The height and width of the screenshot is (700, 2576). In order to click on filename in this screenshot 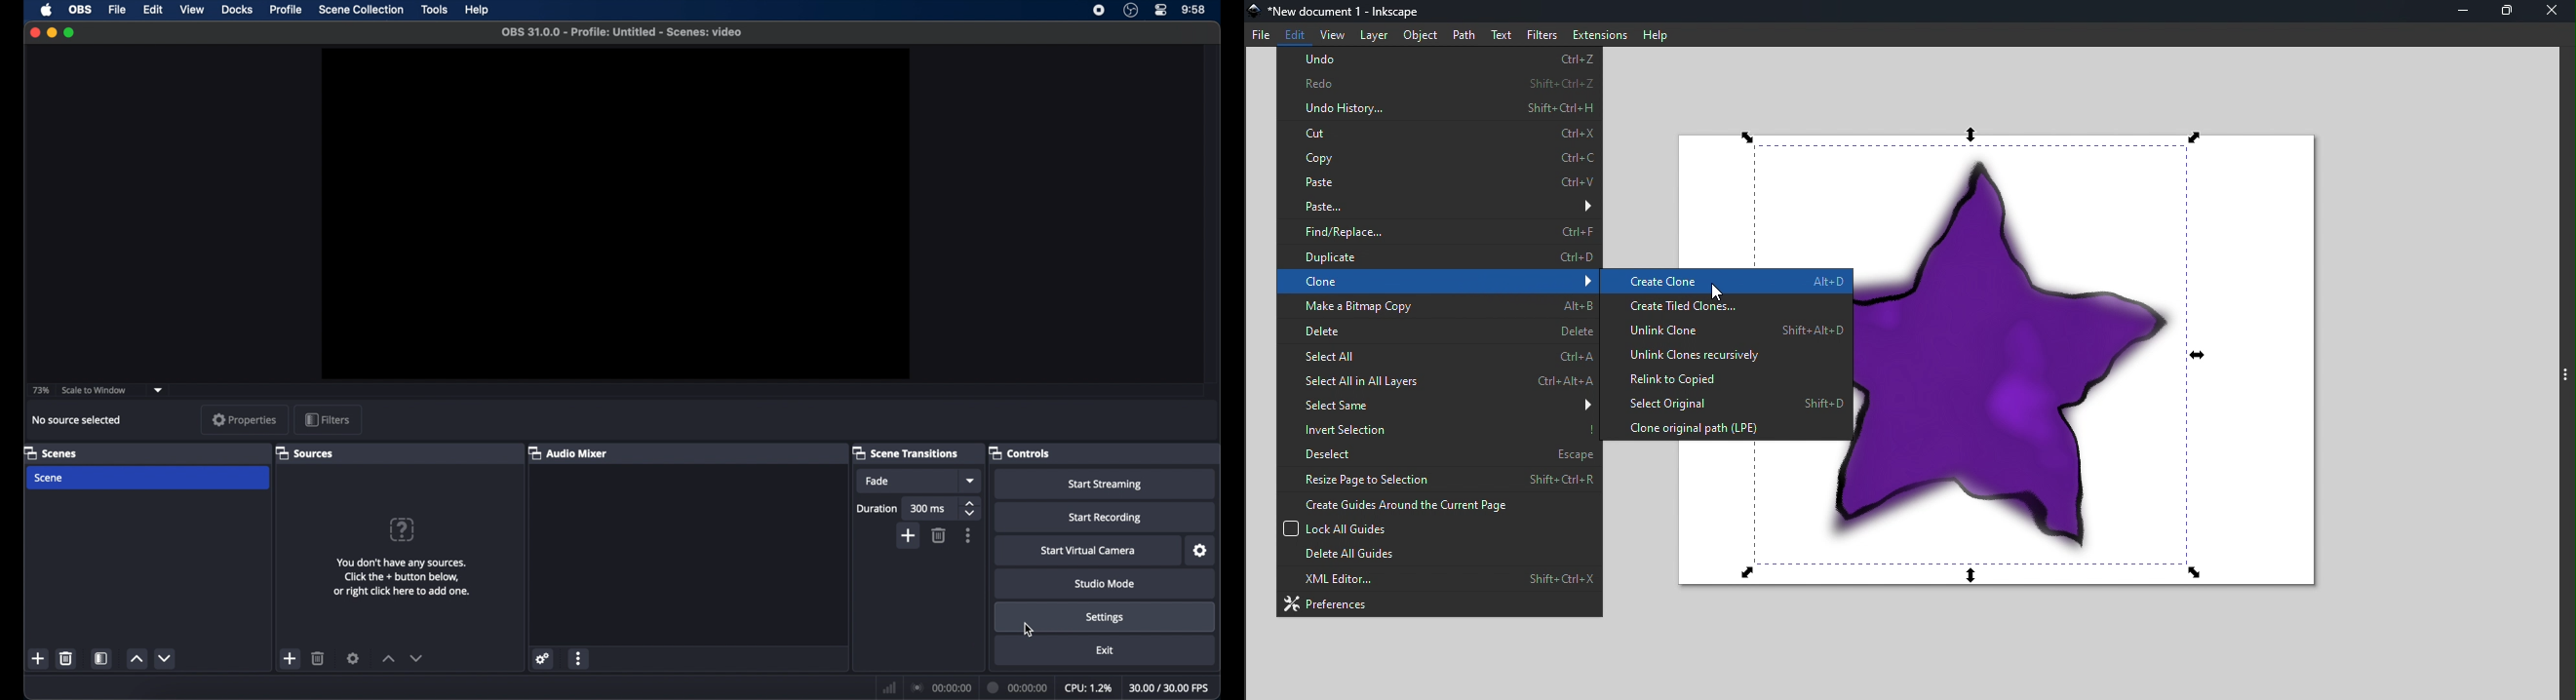, I will do `click(622, 32)`.